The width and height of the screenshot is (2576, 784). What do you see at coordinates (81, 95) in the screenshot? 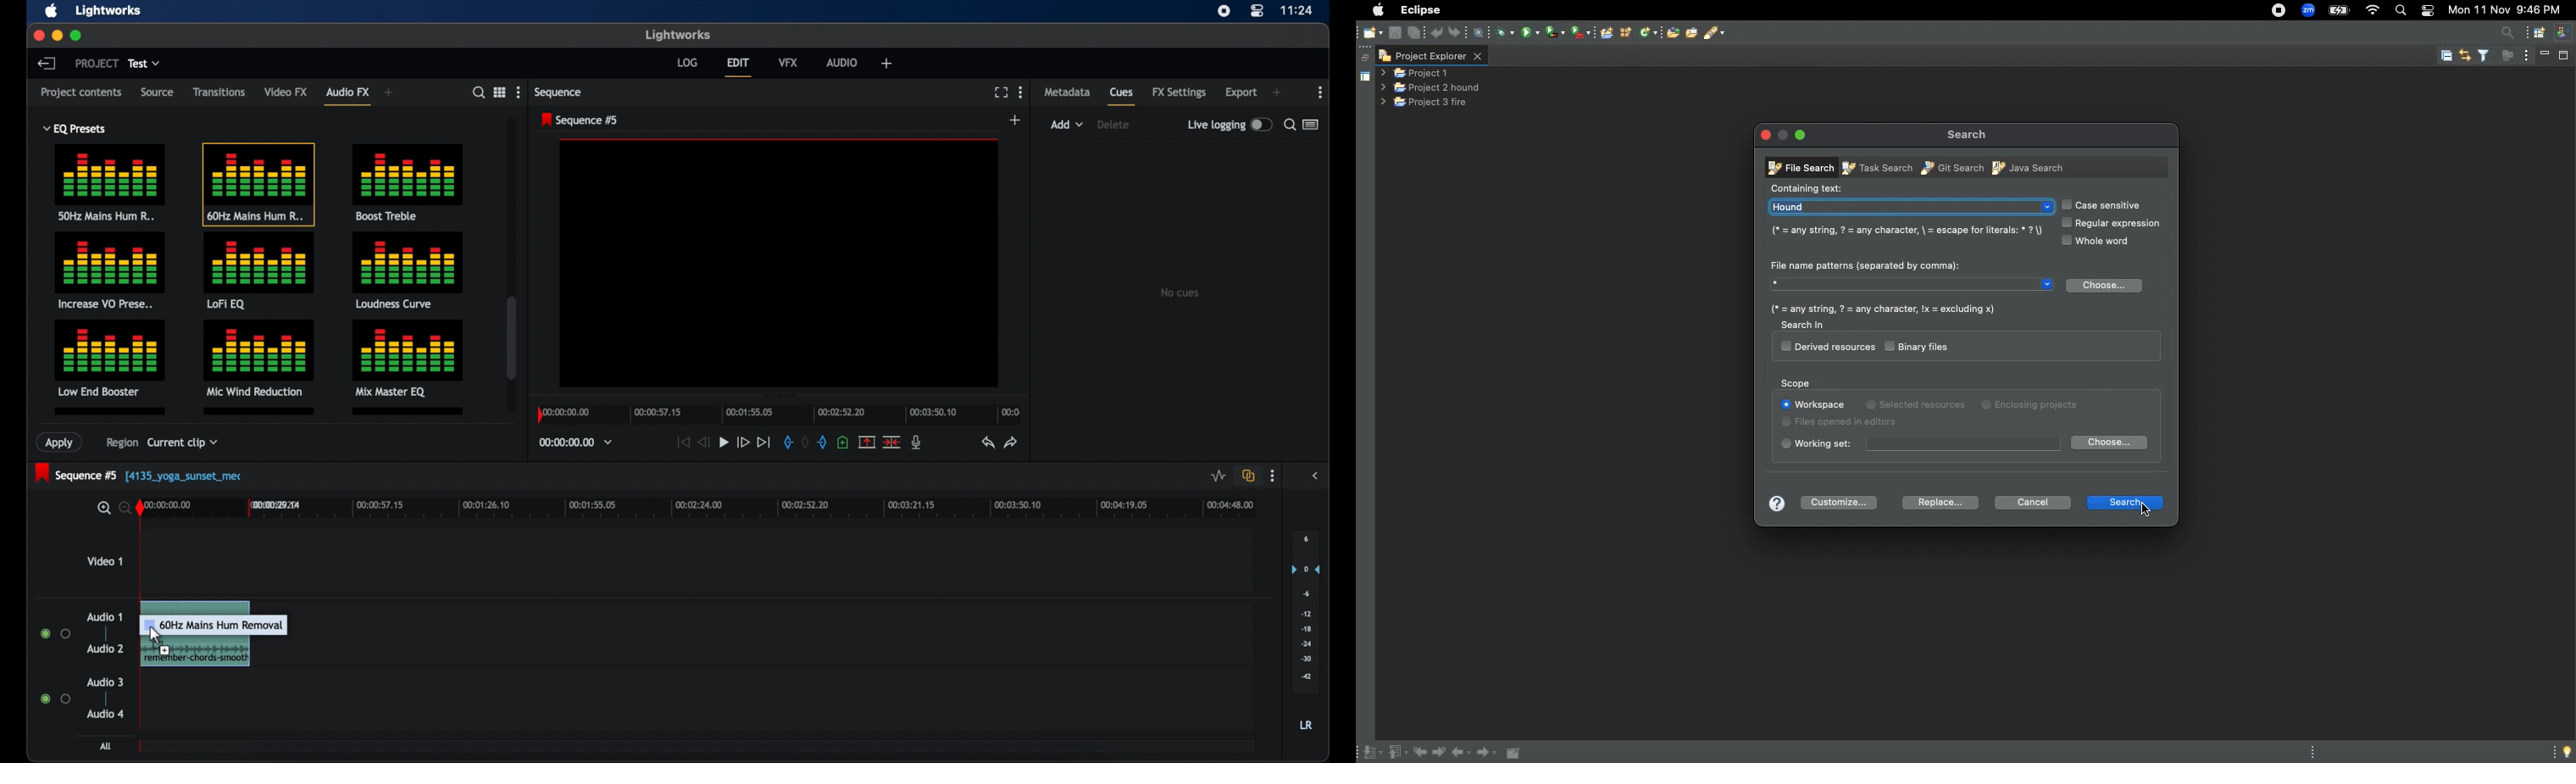
I see `project contents` at bounding box center [81, 95].